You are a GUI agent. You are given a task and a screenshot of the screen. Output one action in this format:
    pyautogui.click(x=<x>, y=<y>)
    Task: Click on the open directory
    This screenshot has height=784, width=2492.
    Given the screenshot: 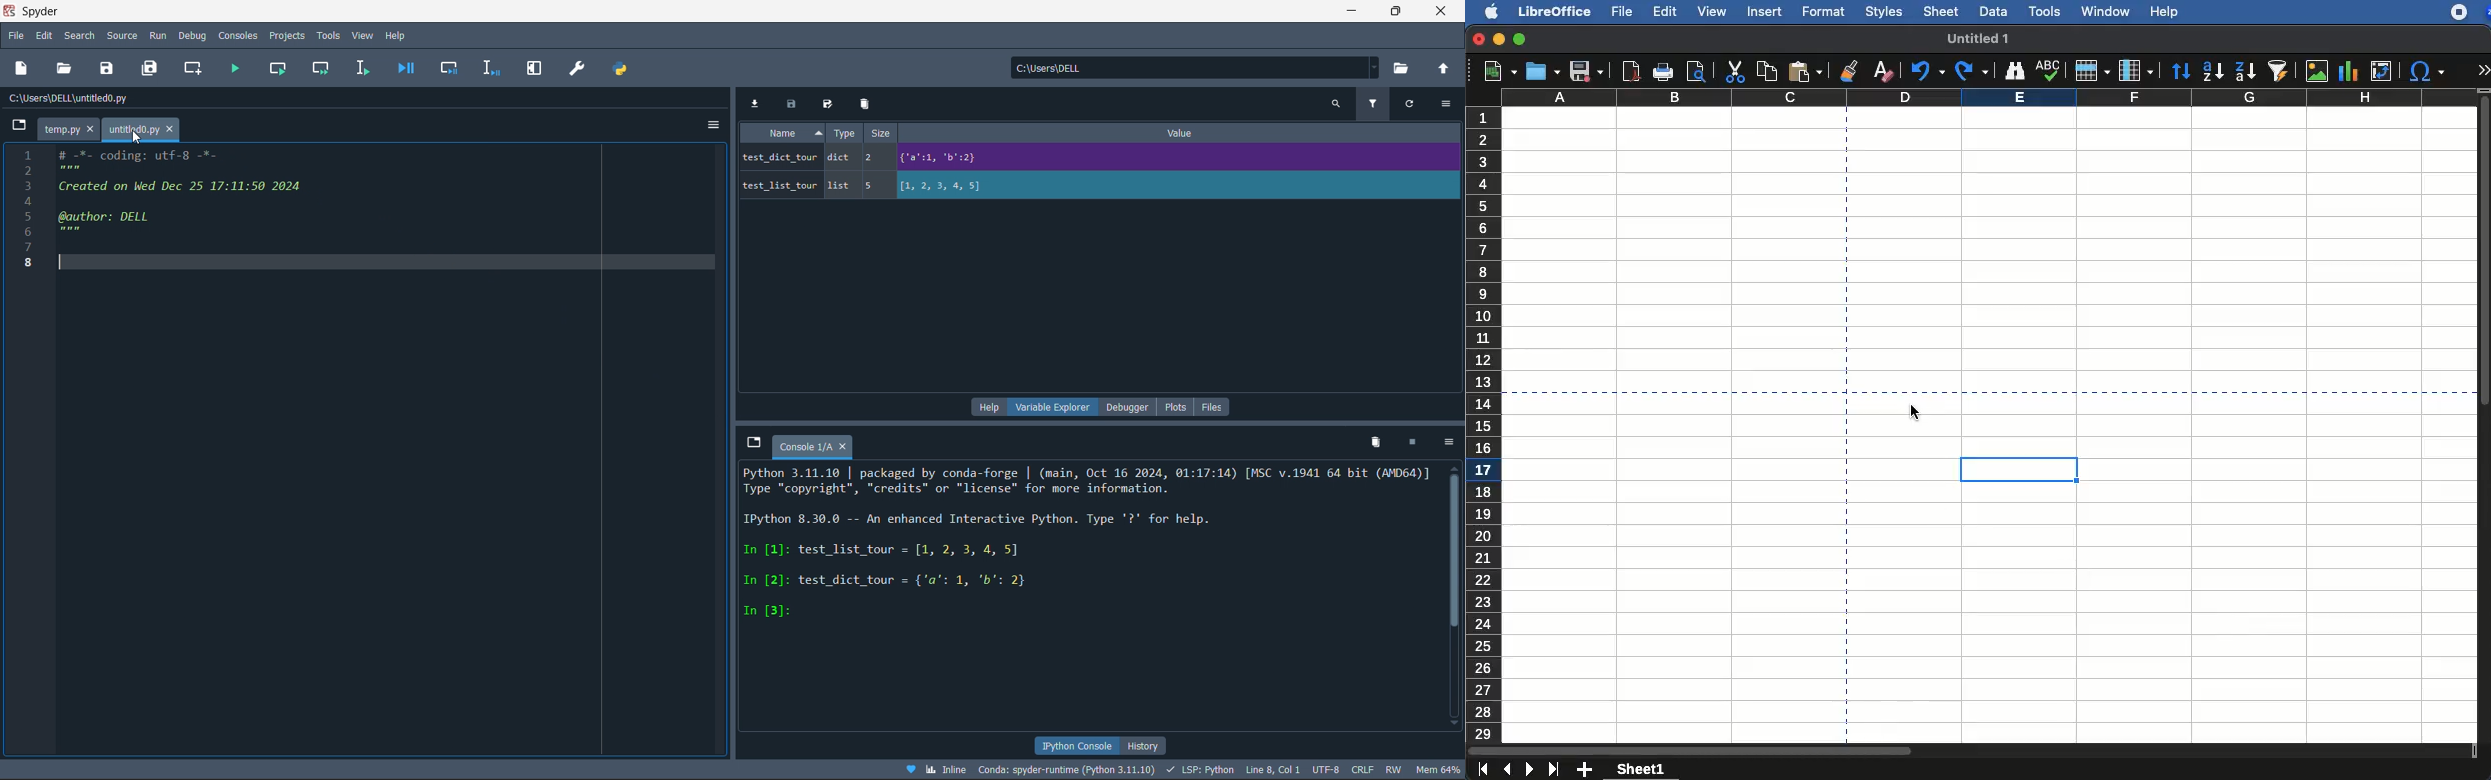 What is the action you would take?
    pyautogui.click(x=1442, y=67)
    